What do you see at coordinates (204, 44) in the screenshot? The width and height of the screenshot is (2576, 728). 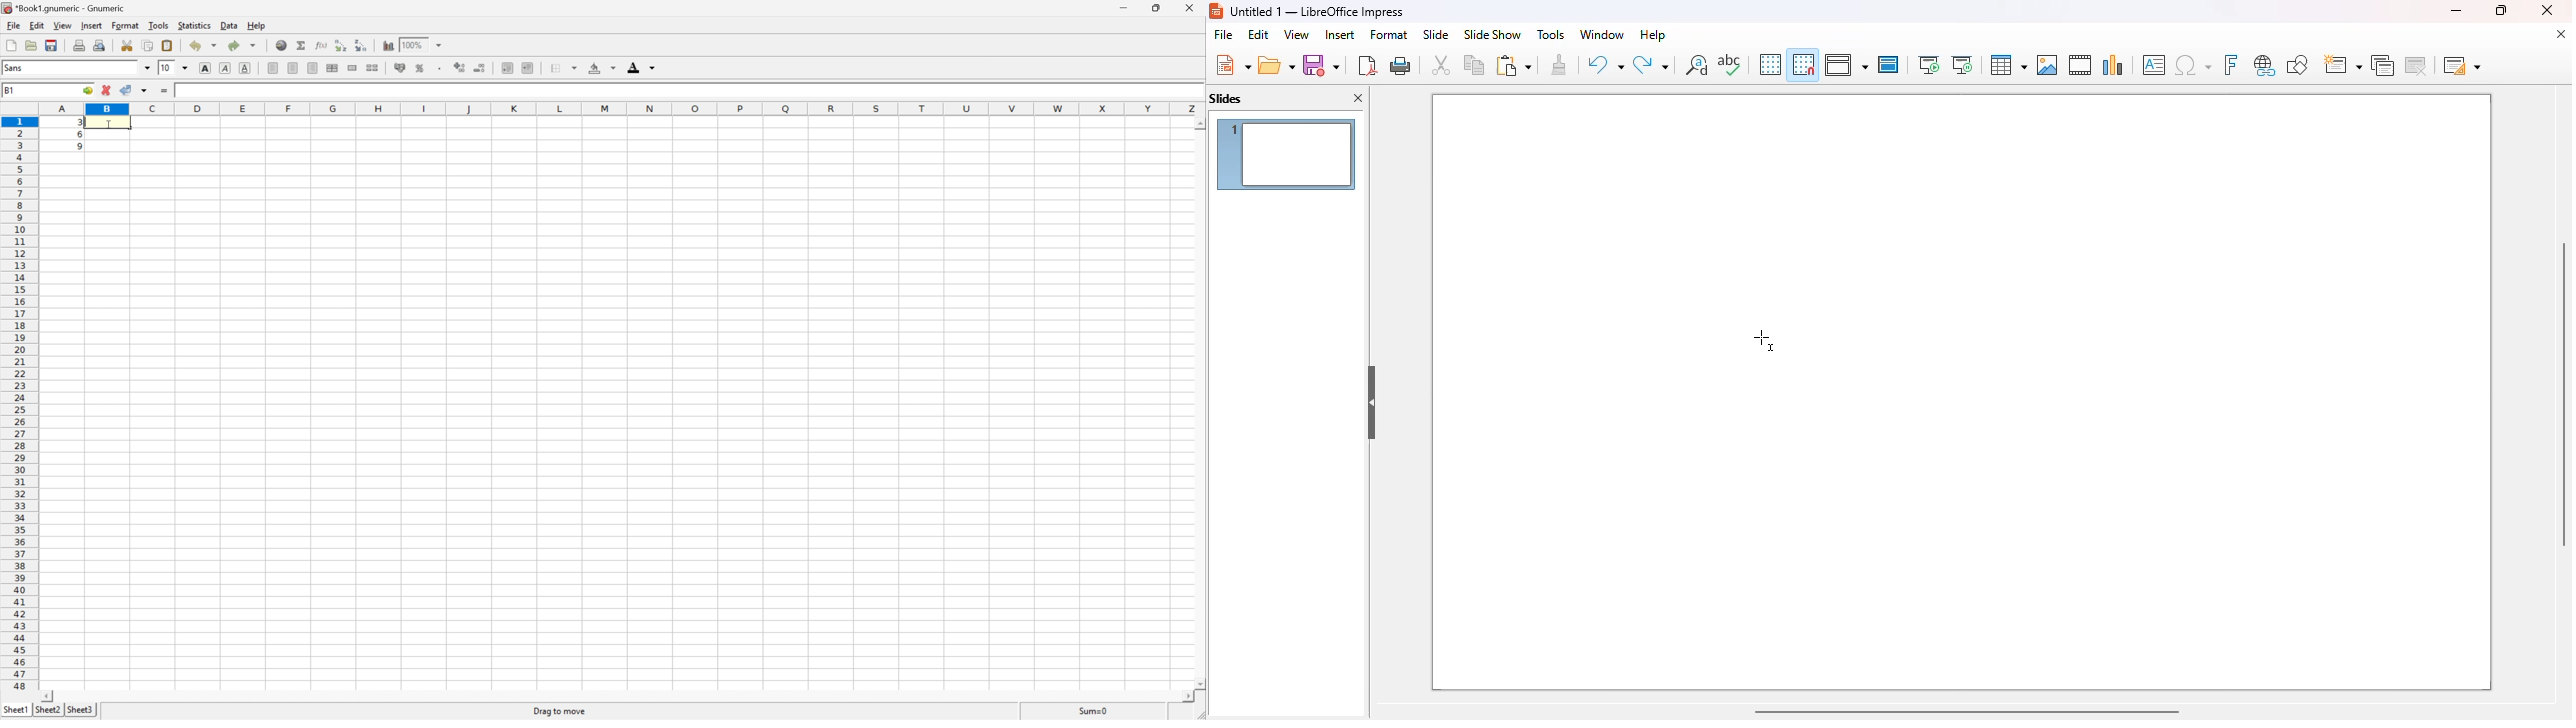 I see `Undo` at bounding box center [204, 44].